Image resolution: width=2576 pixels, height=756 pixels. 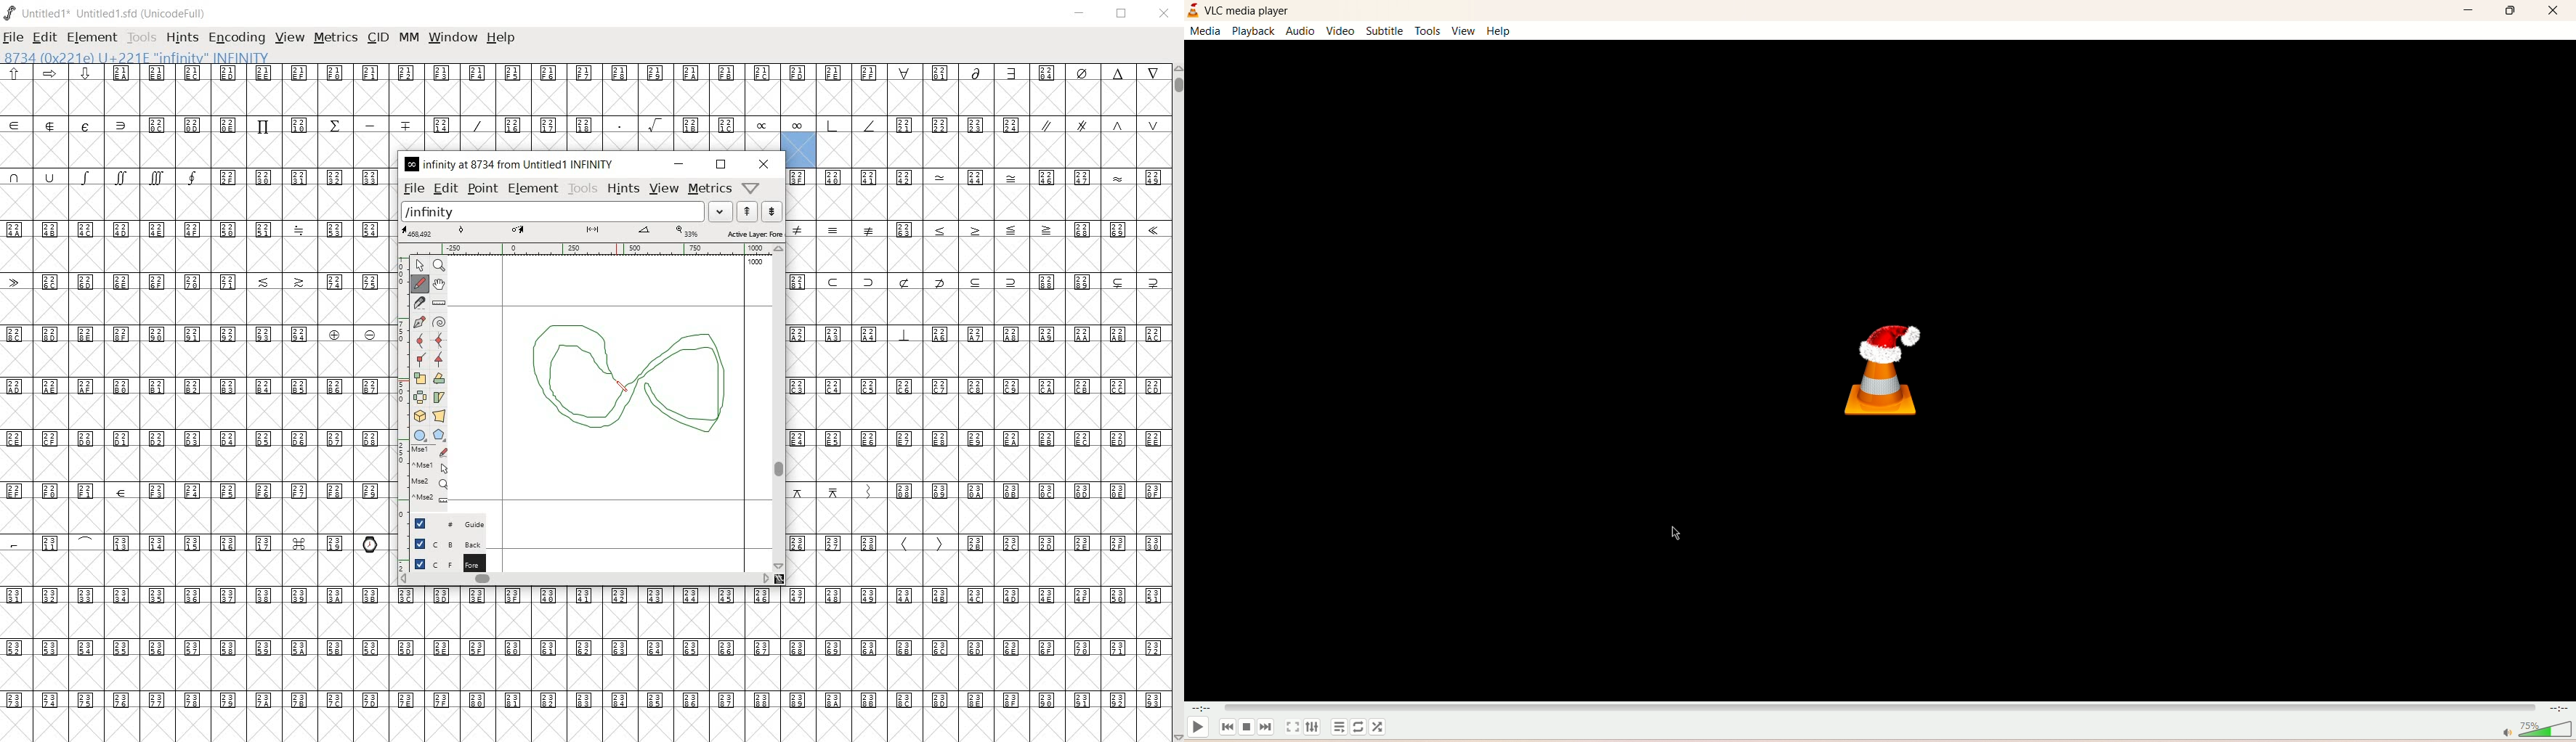 I want to click on Unicode code points, so click(x=181, y=542).